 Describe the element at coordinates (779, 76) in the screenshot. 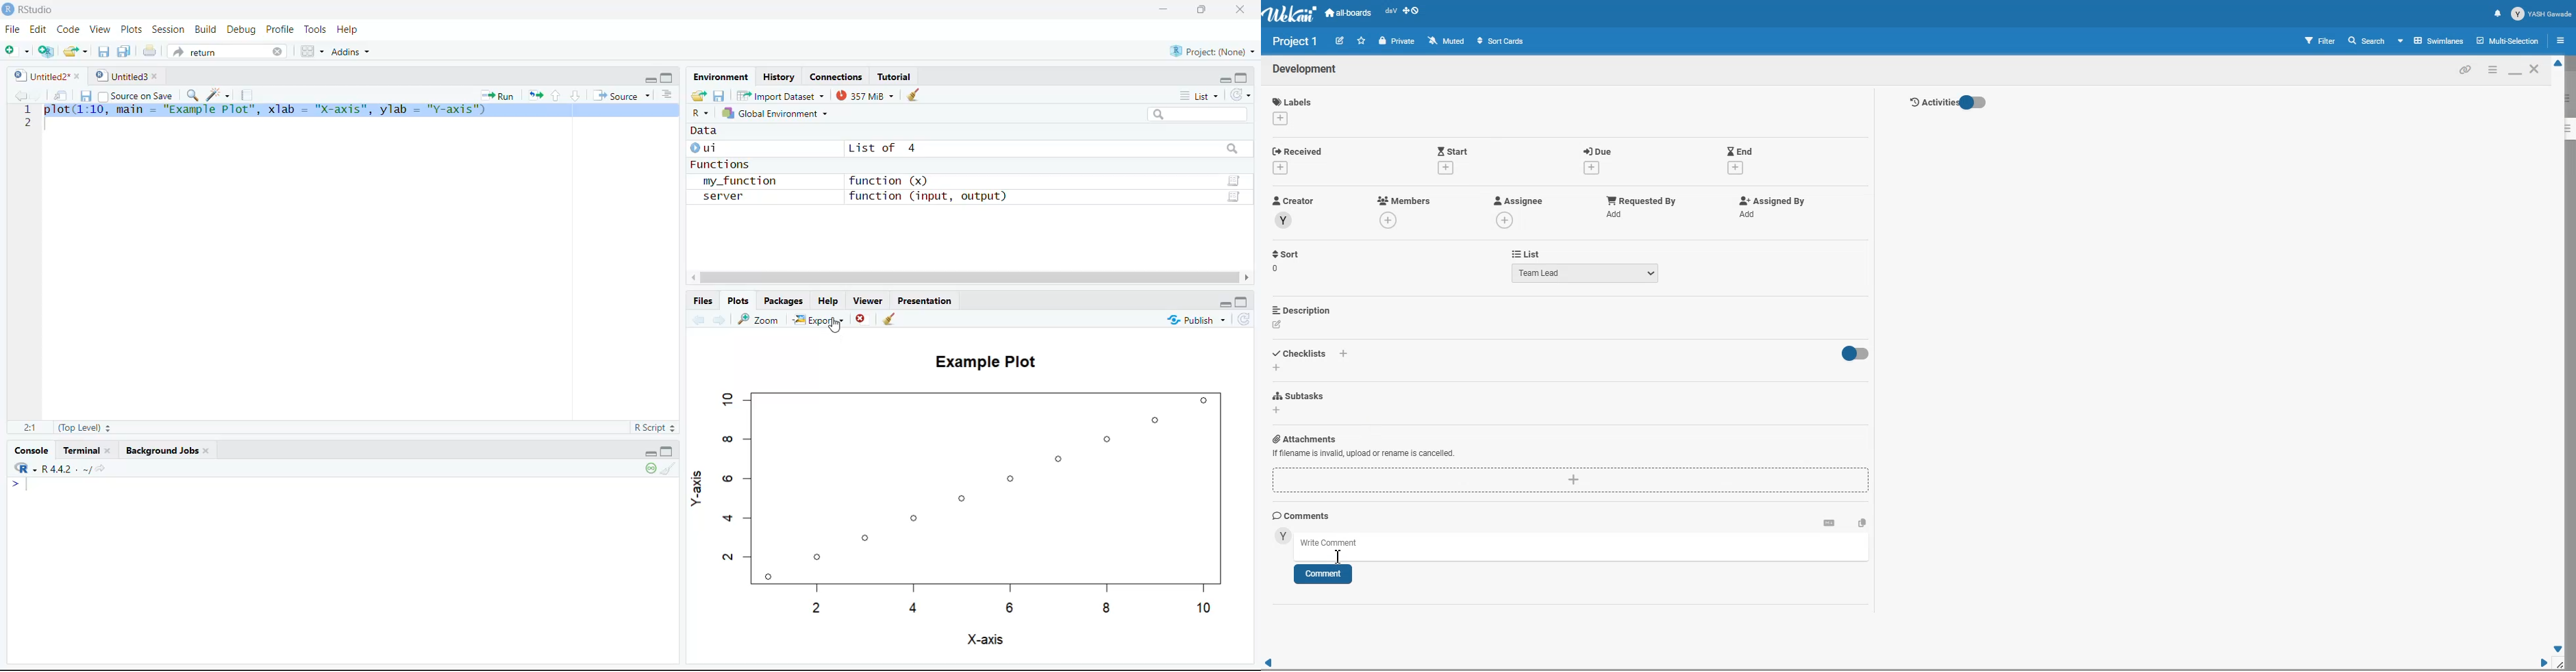

I see `History` at that location.